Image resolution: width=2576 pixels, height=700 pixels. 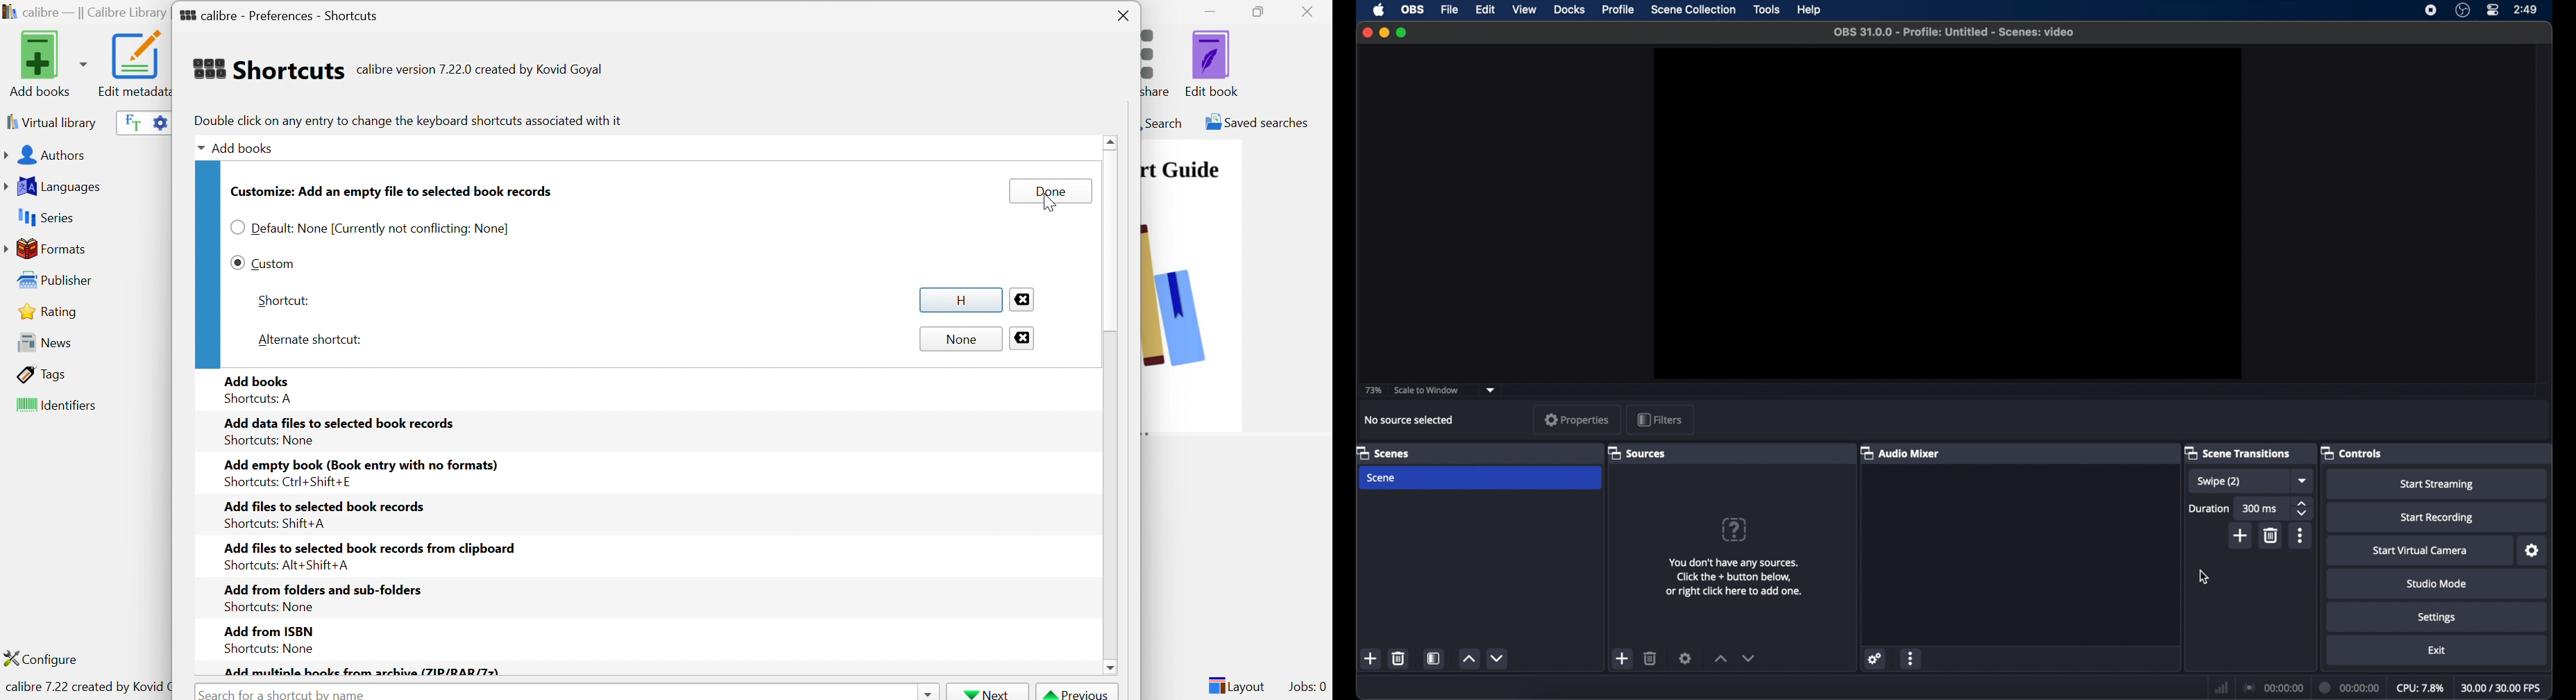 I want to click on Previous, so click(x=1078, y=692).